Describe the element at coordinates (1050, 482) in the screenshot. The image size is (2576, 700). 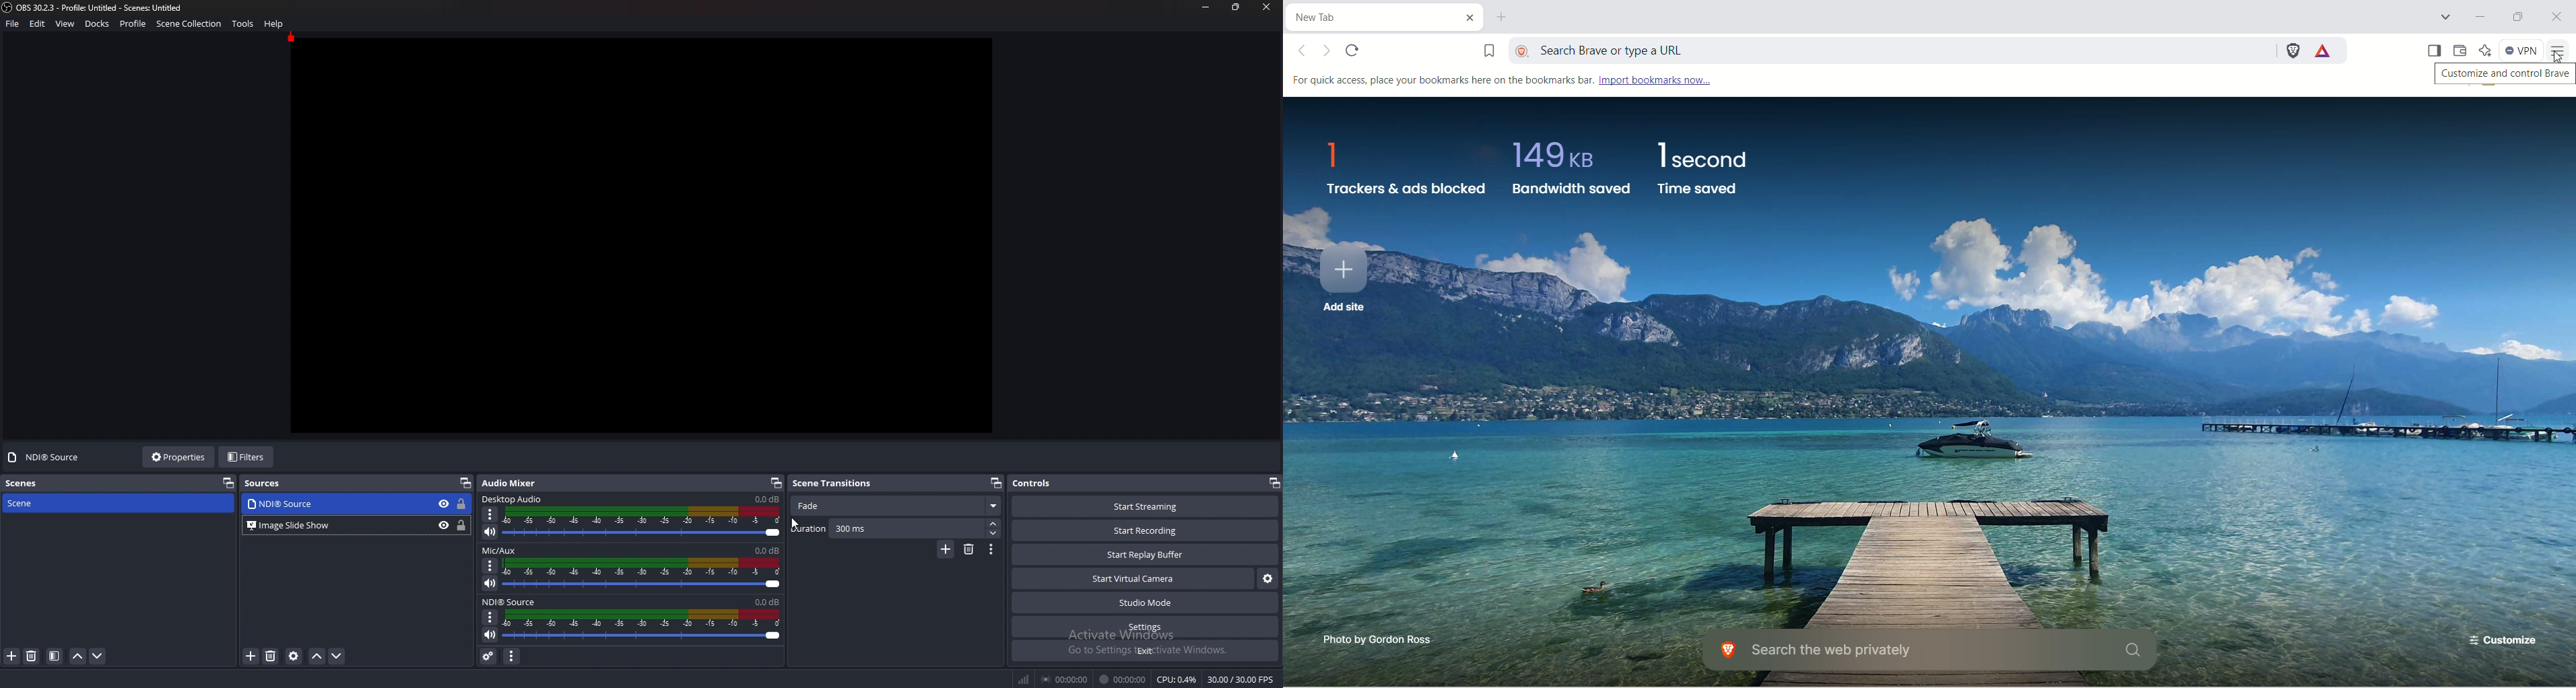
I see `controls` at that location.